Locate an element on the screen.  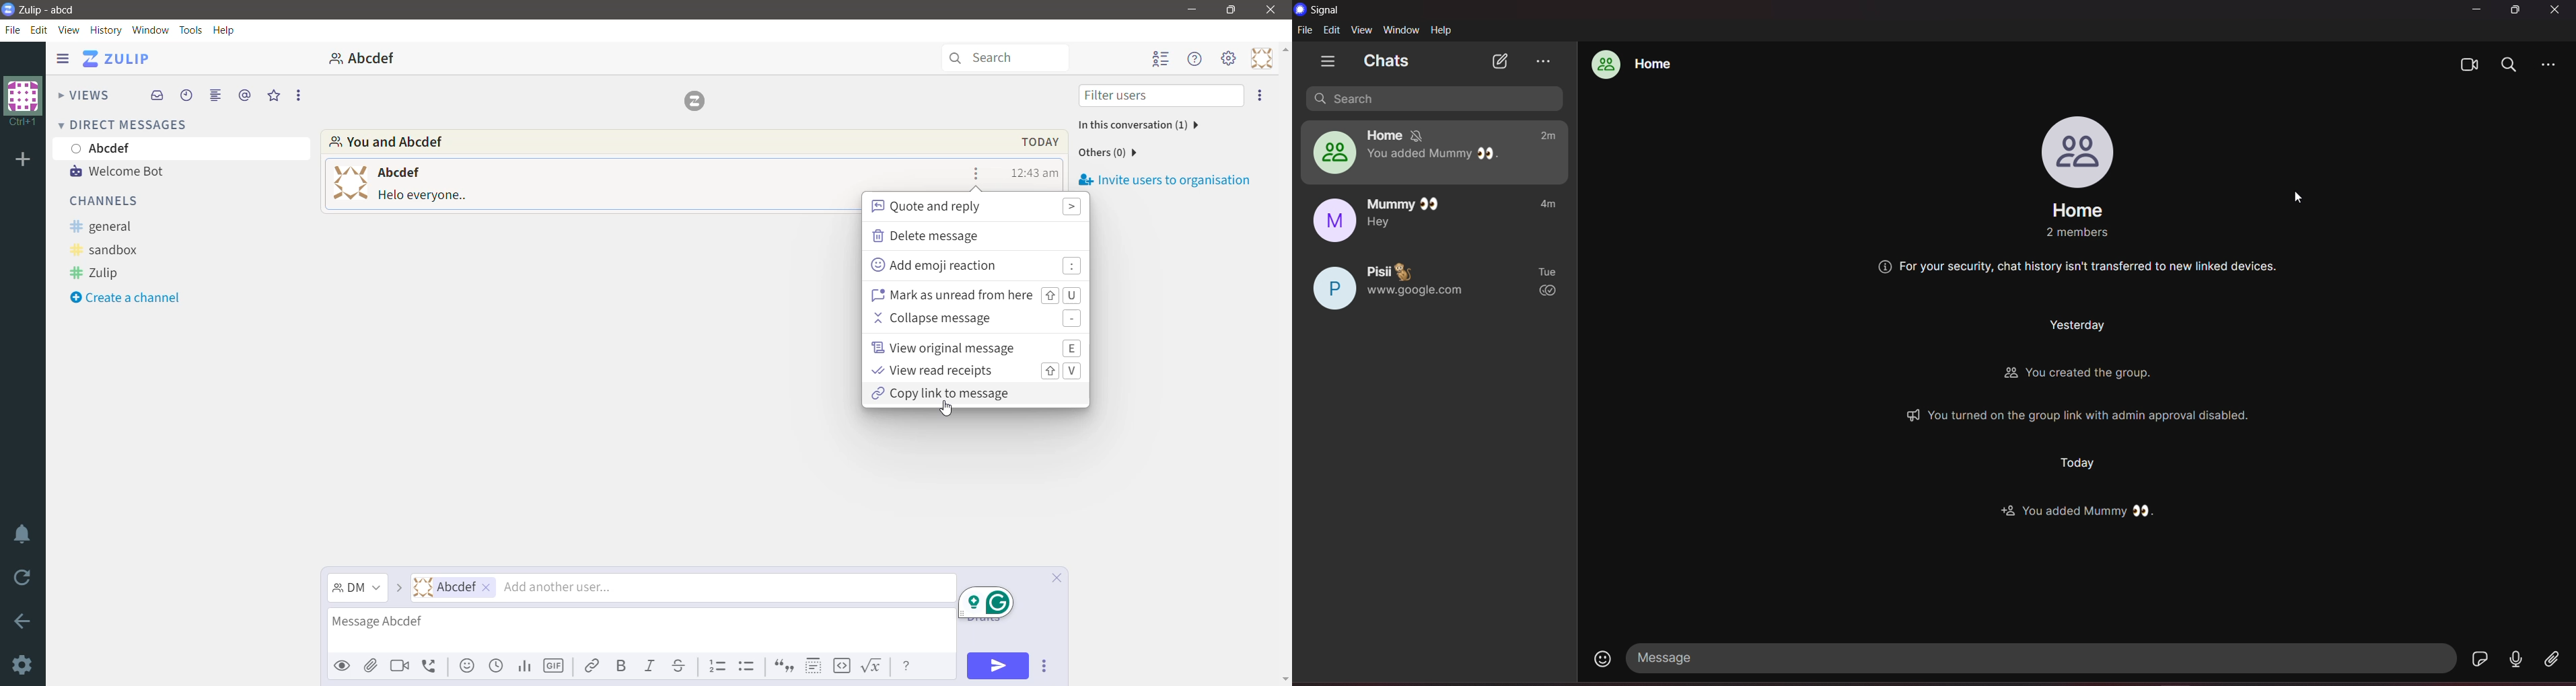
Window is located at coordinates (151, 30).